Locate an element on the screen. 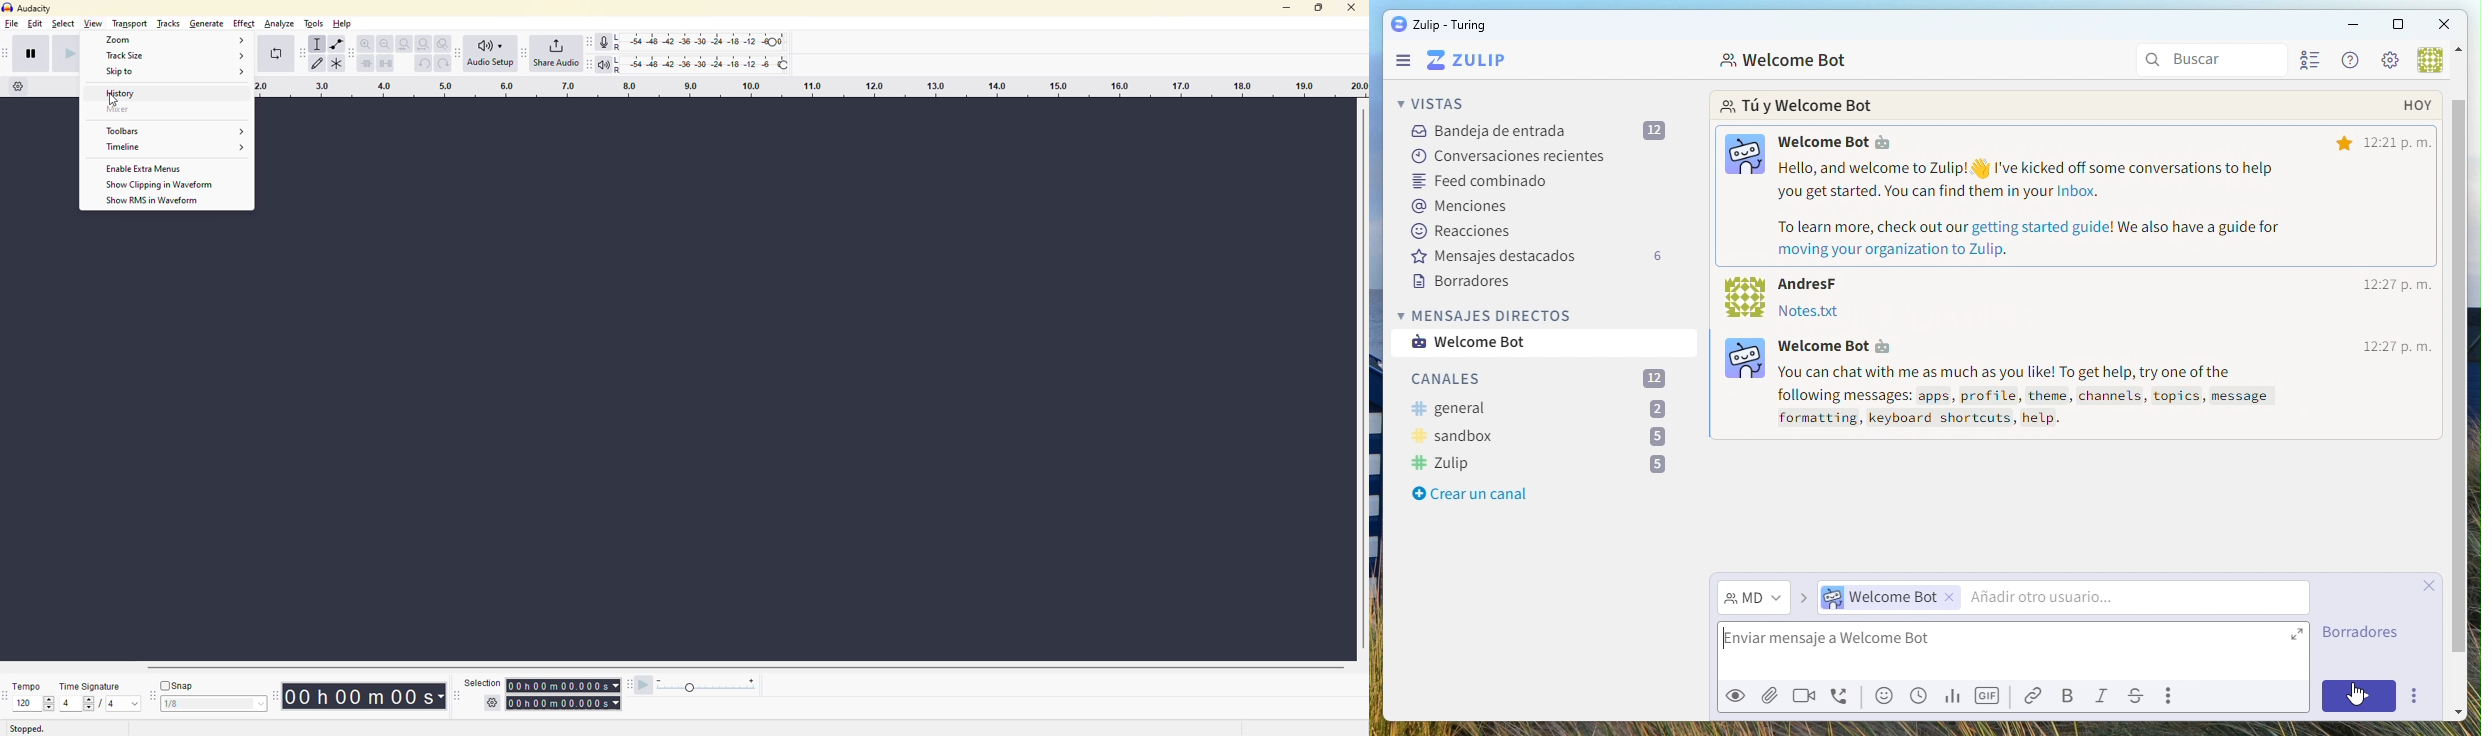 The height and width of the screenshot is (756, 2492). typescript is located at coordinates (2136, 697).